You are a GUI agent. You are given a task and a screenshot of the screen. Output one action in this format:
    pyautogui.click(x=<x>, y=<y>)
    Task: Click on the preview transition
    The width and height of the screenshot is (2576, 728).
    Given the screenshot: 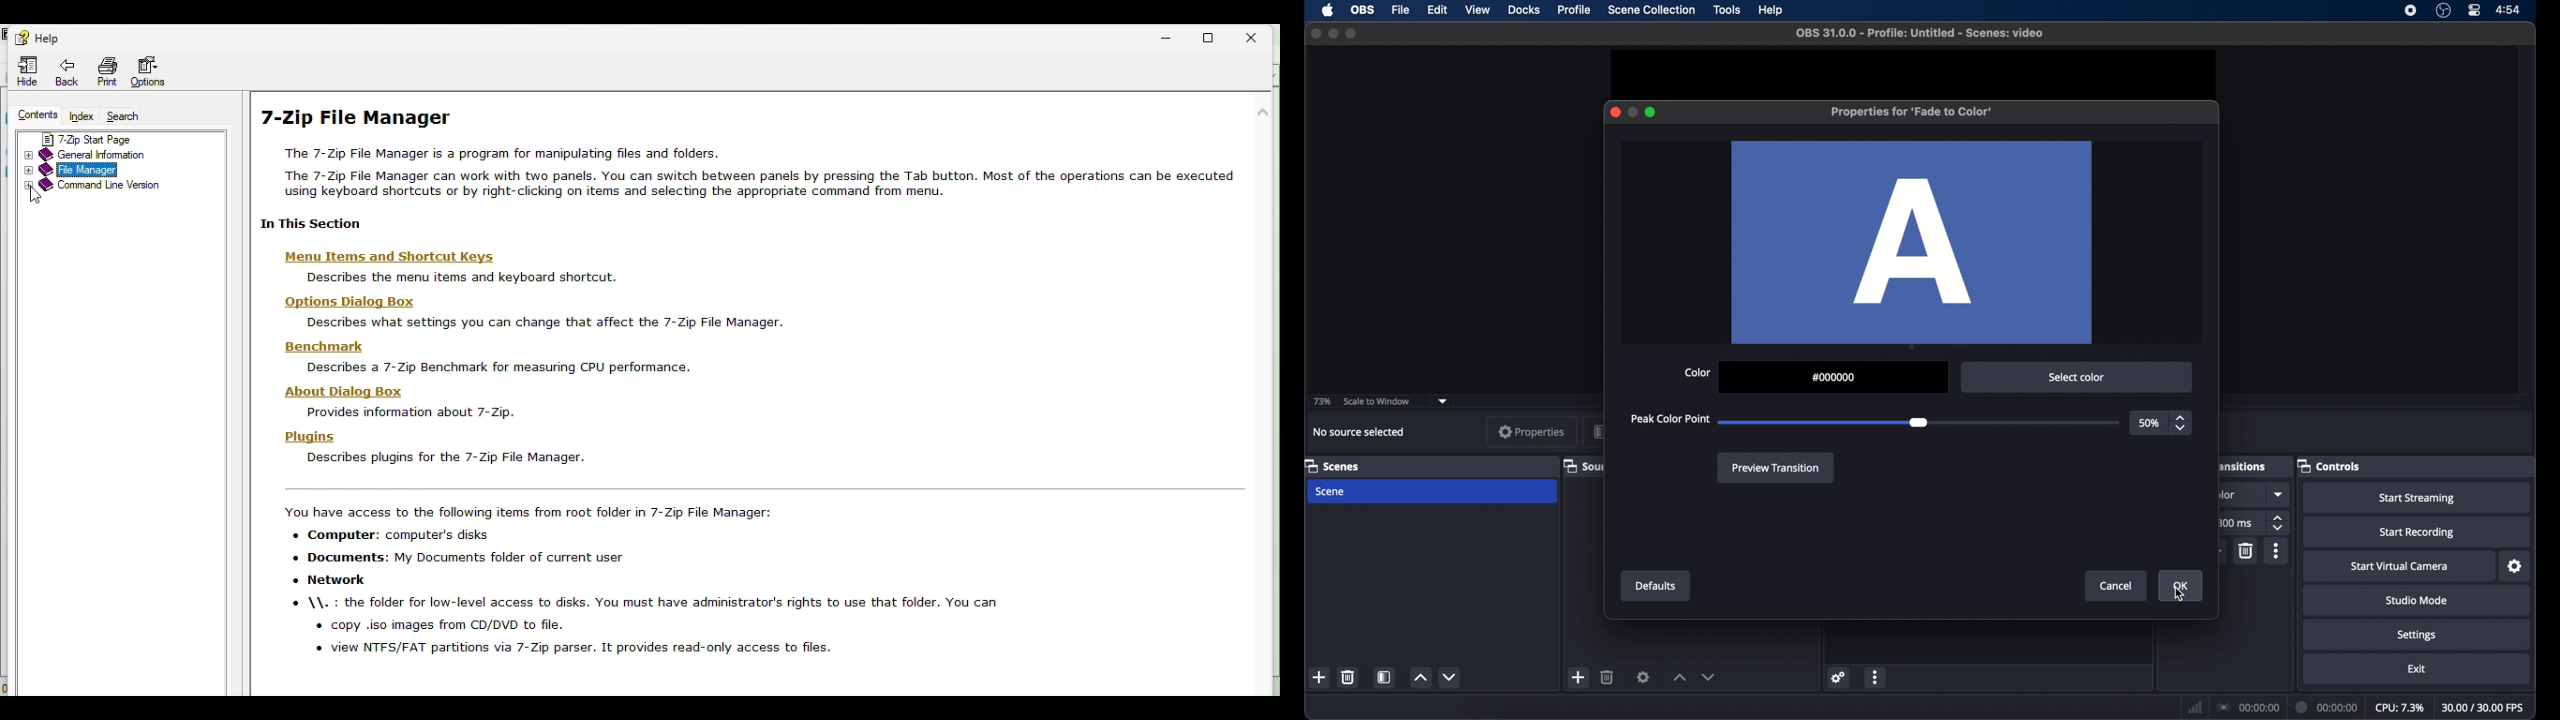 What is the action you would take?
    pyautogui.click(x=1777, y=467)
    